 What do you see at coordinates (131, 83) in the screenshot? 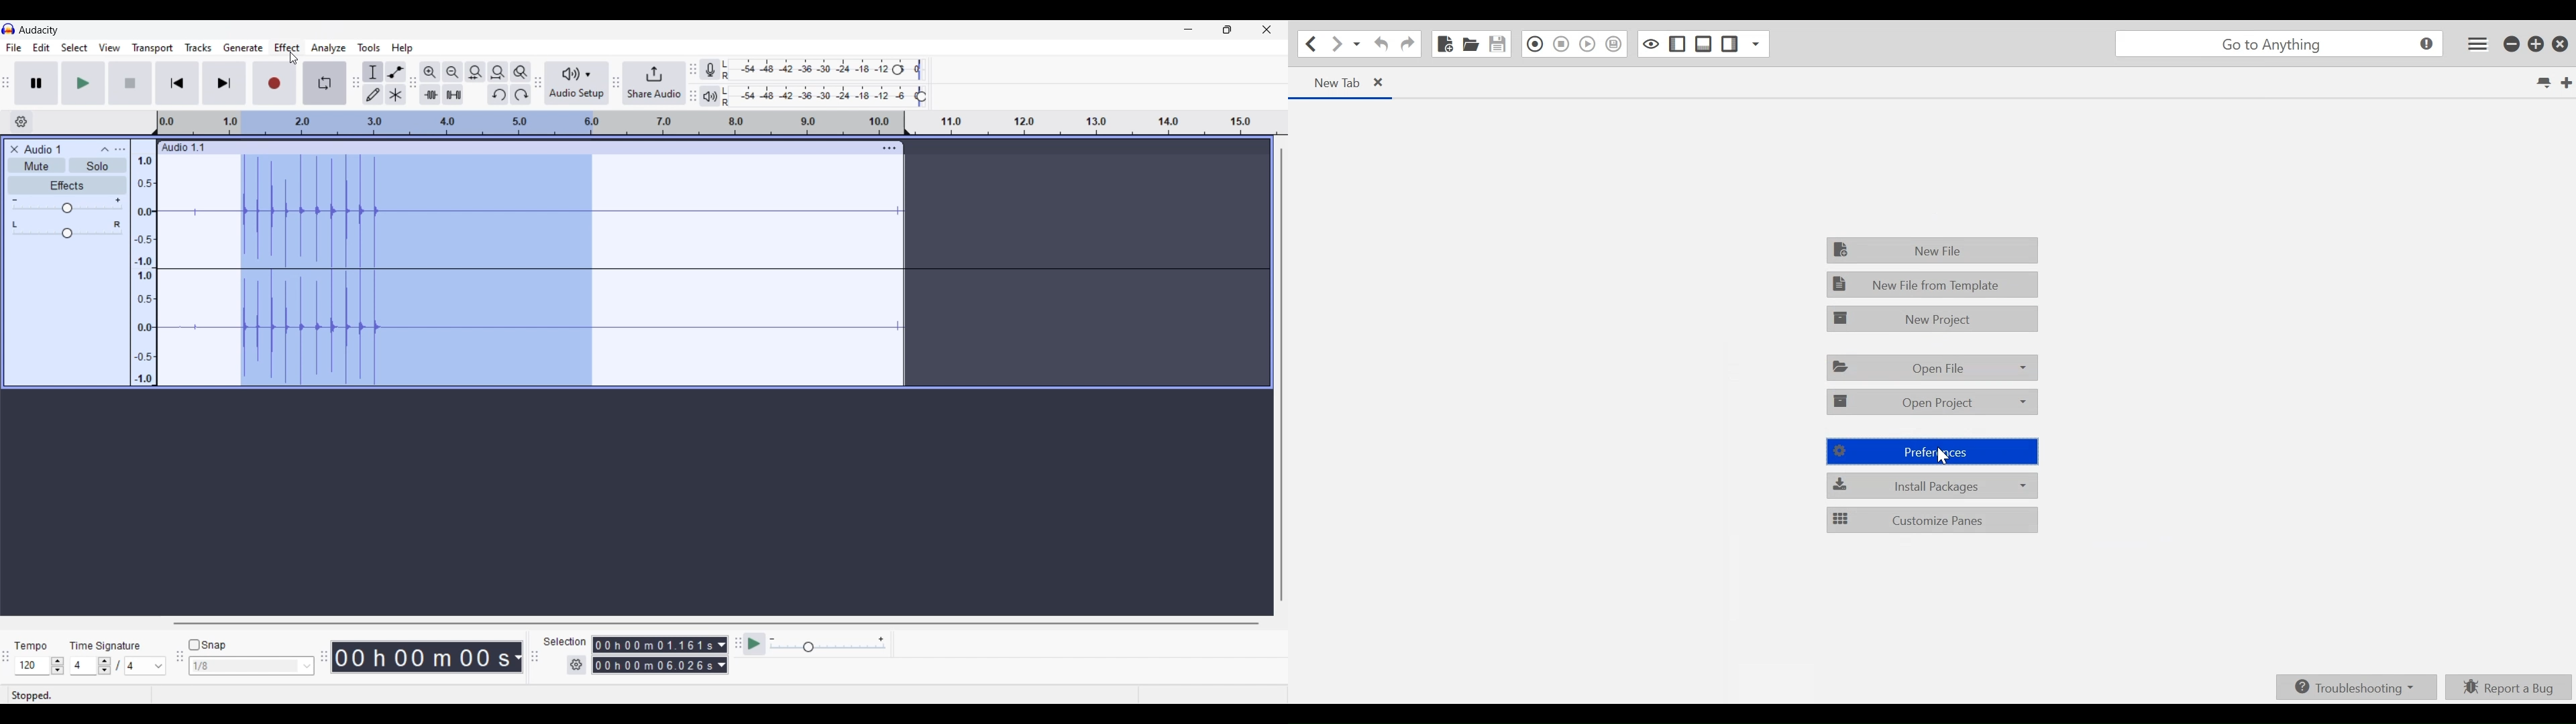
I see `Stop` at bounding box center [131, 83].